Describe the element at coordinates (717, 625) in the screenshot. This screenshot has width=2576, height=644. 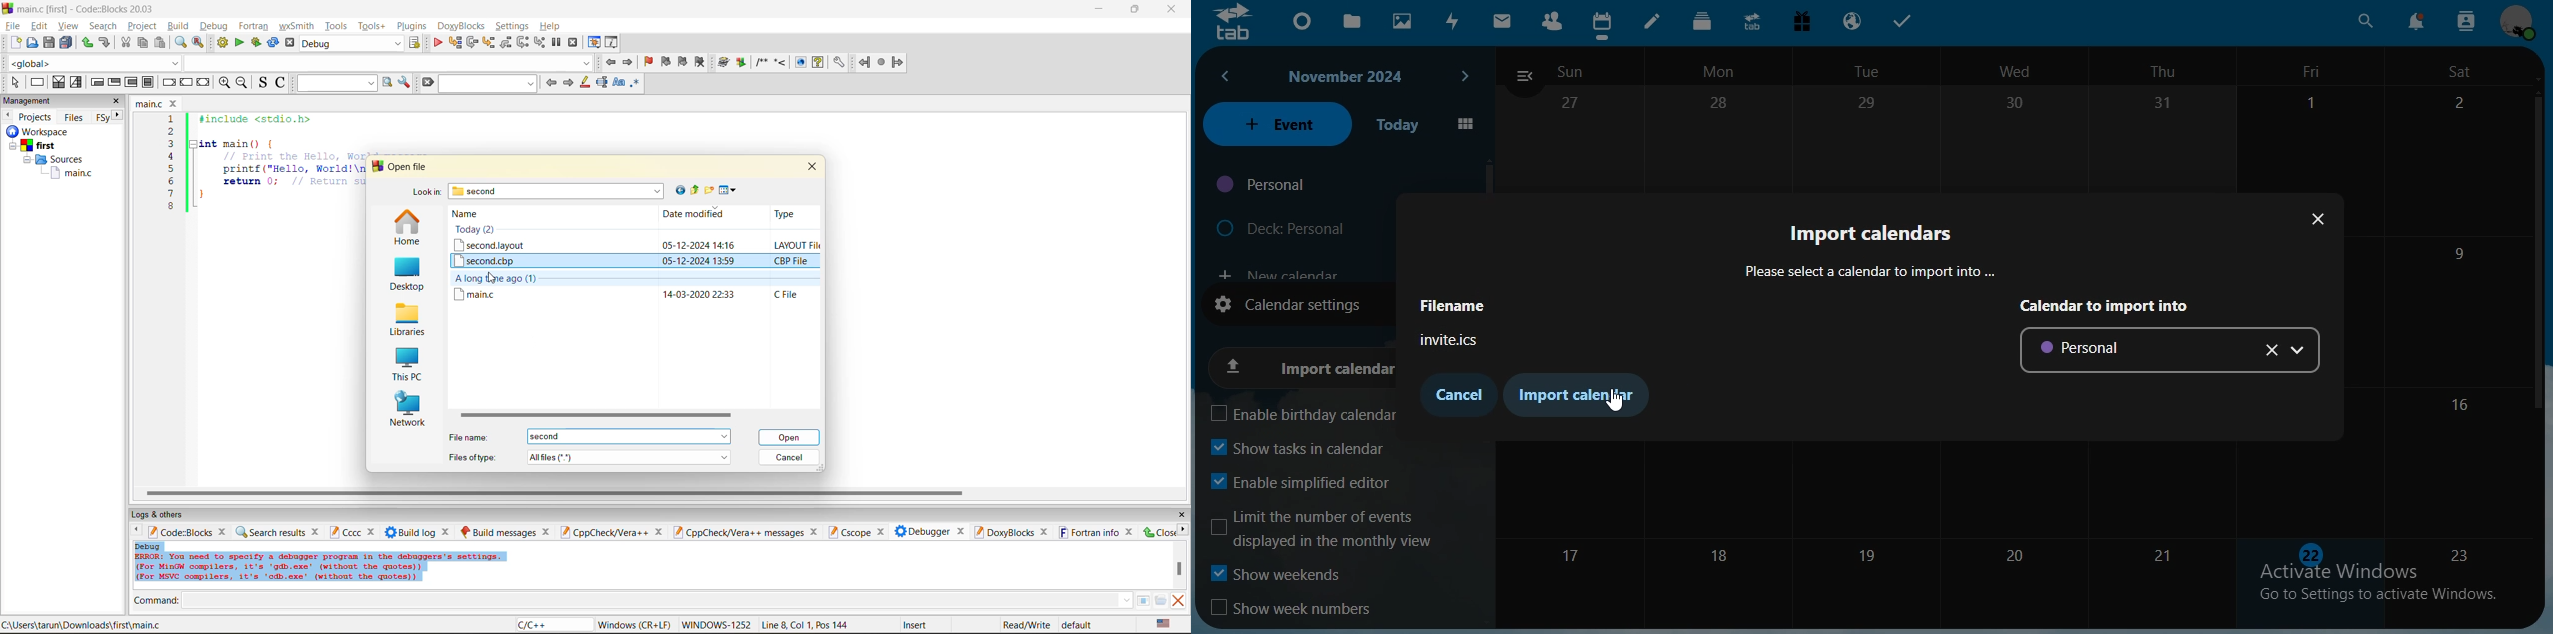
I see `Windows 1252` at that location.